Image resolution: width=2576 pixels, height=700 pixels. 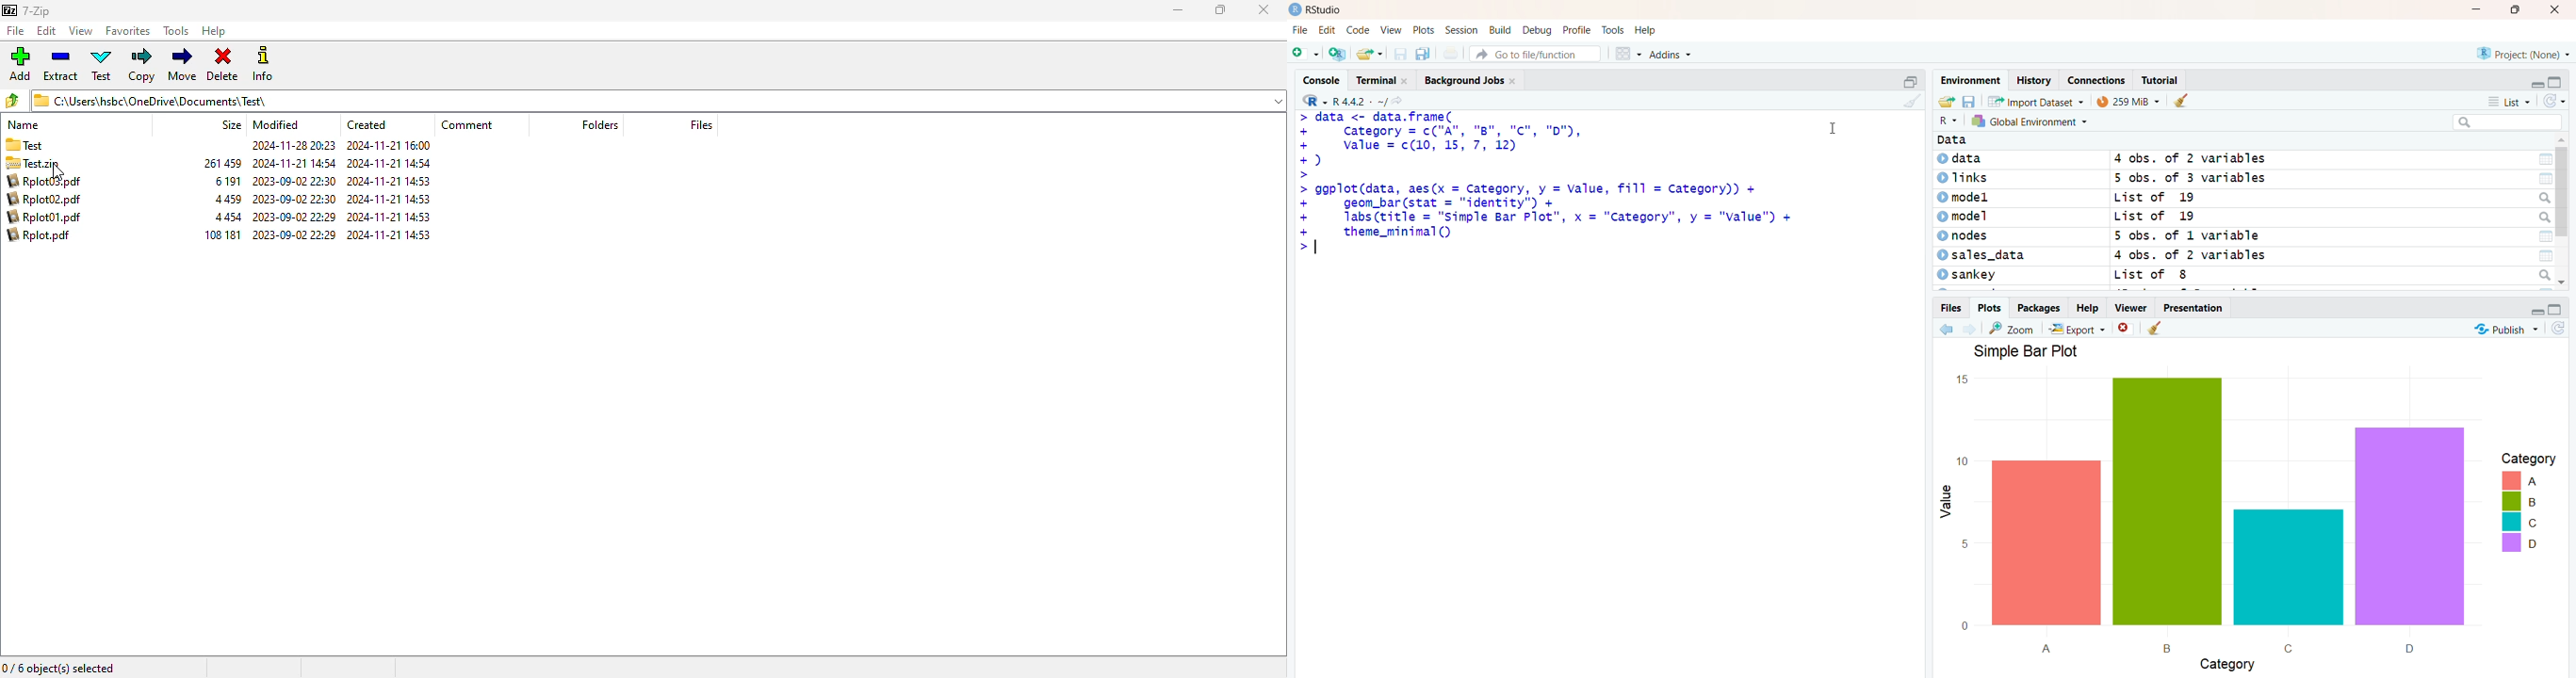 What do you see at coordinates (1328, 10) in the screenshot?
I see `Rstudio` at bounding box center [1328, 10].